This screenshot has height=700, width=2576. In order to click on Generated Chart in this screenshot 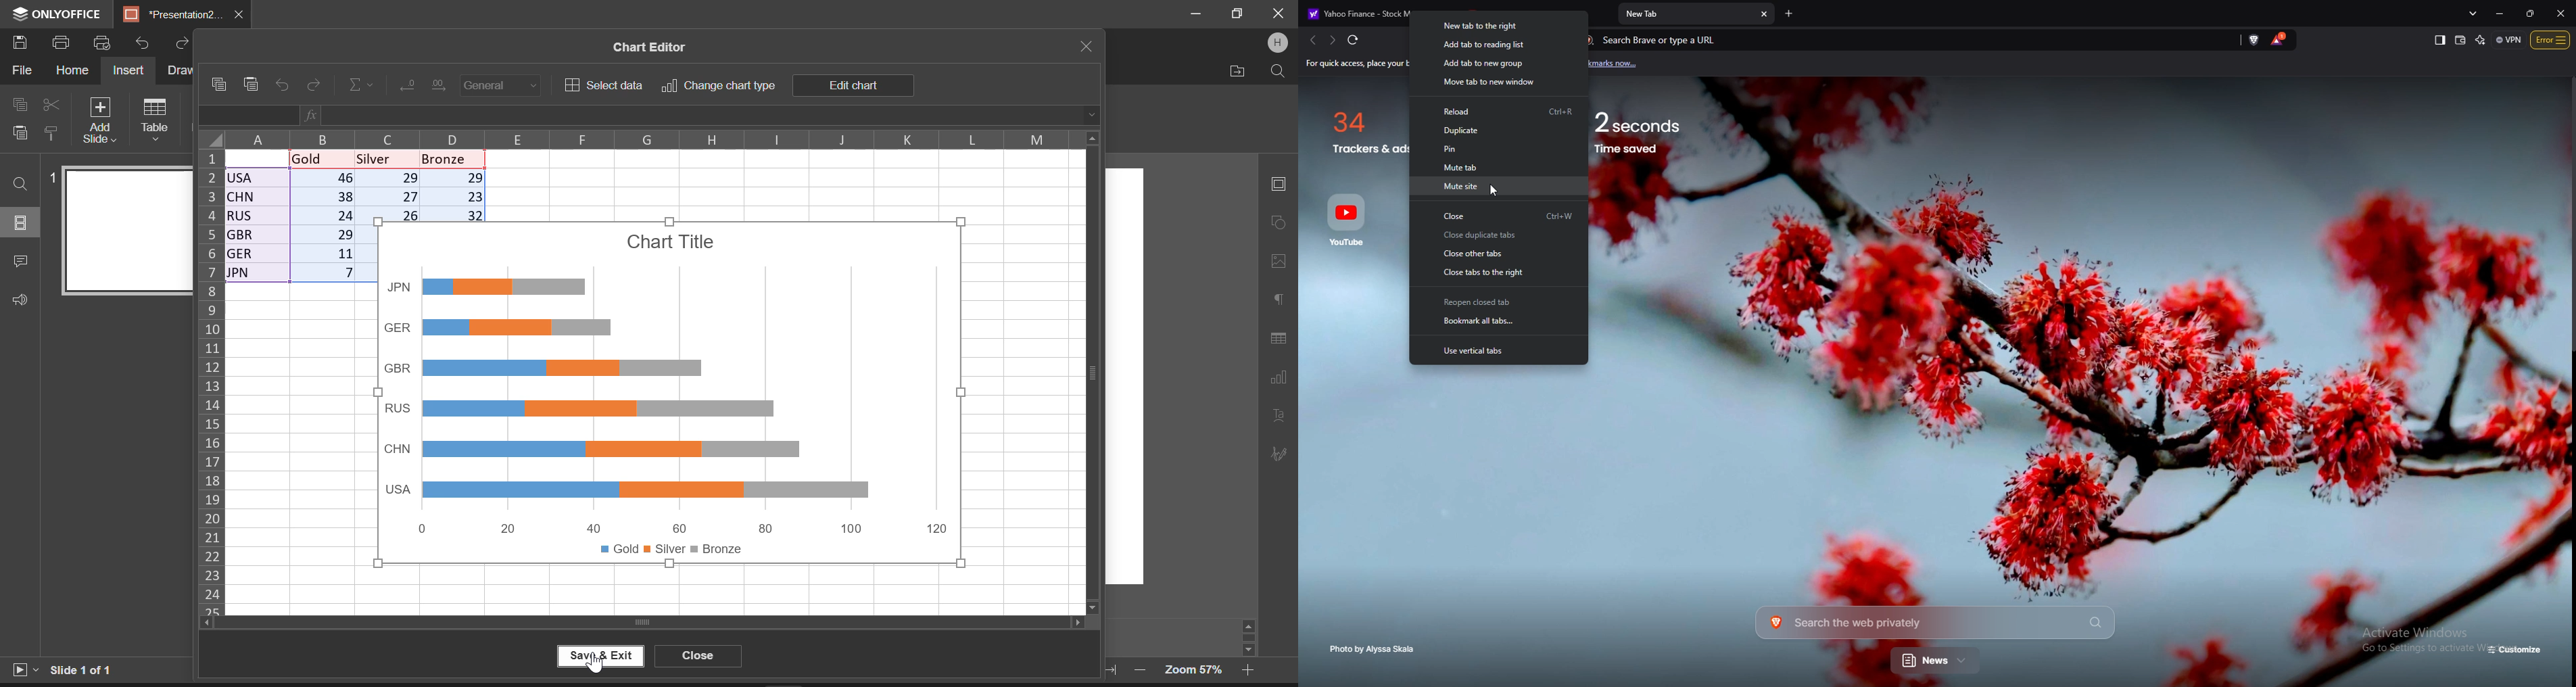, I will do `click(668, 395)`.